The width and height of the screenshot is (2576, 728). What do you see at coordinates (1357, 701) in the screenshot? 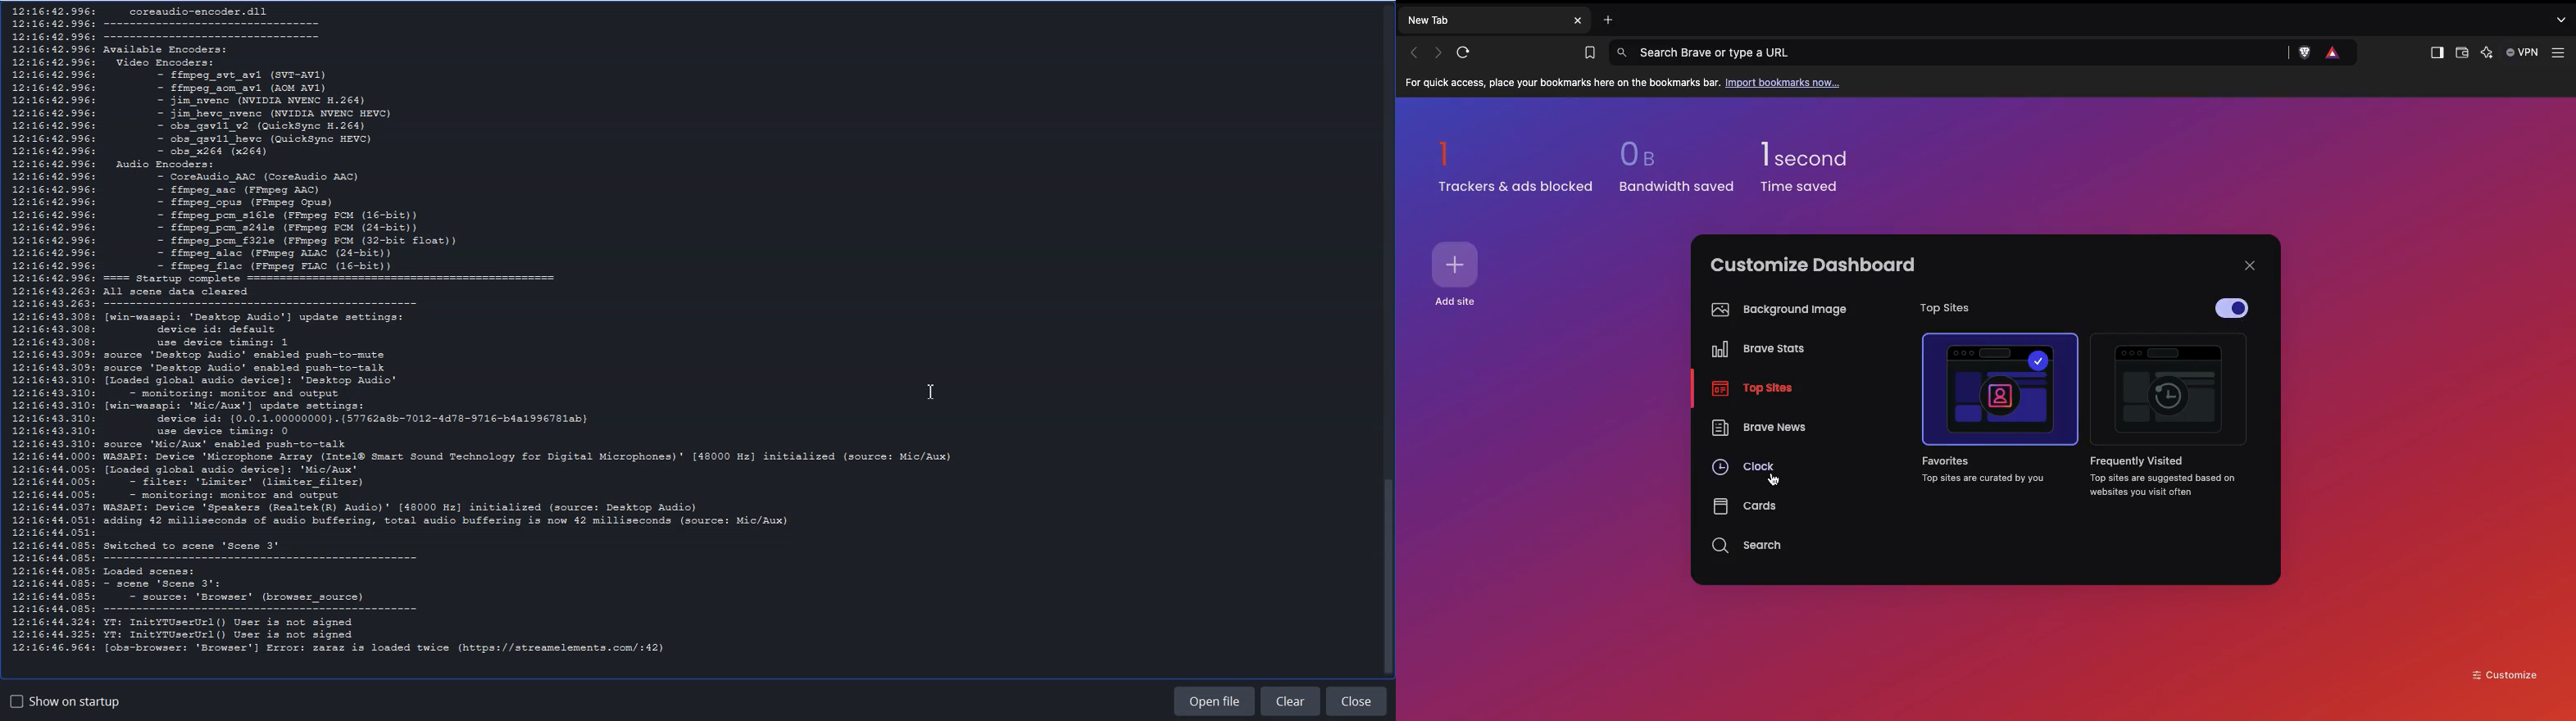
I see `Close` at bounding box center [1357, 701].